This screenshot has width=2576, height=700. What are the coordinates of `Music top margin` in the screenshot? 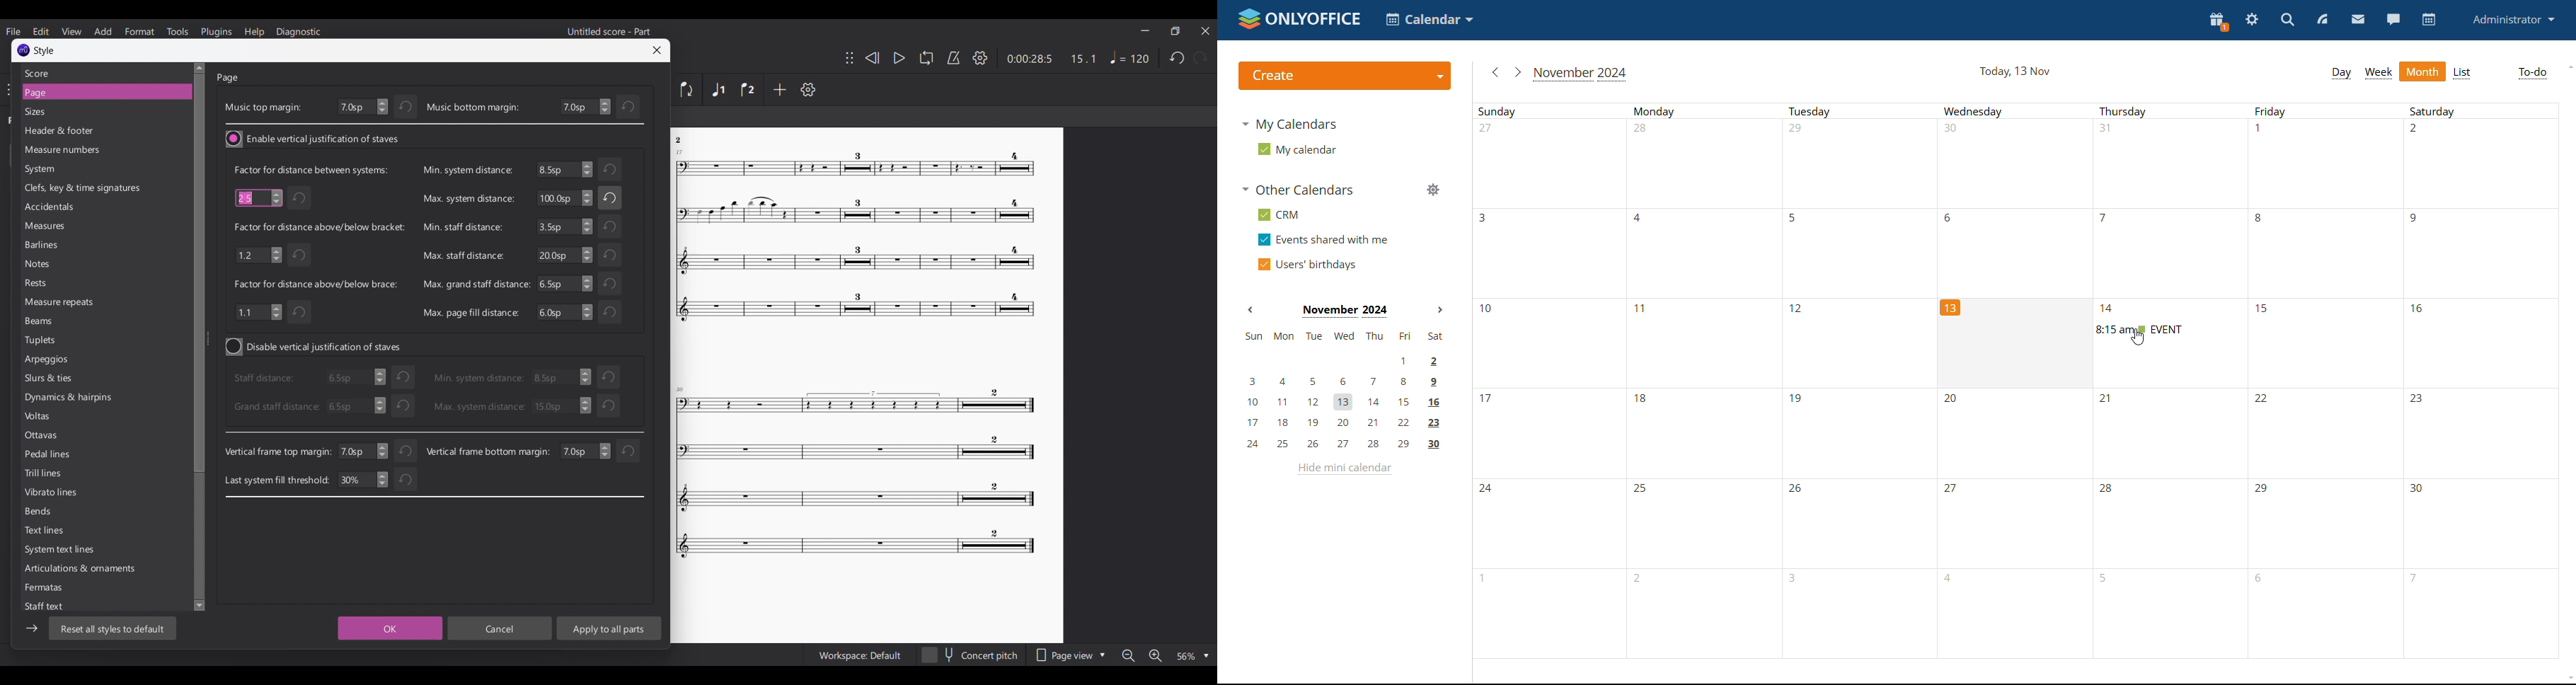 It's located at (263, 107).